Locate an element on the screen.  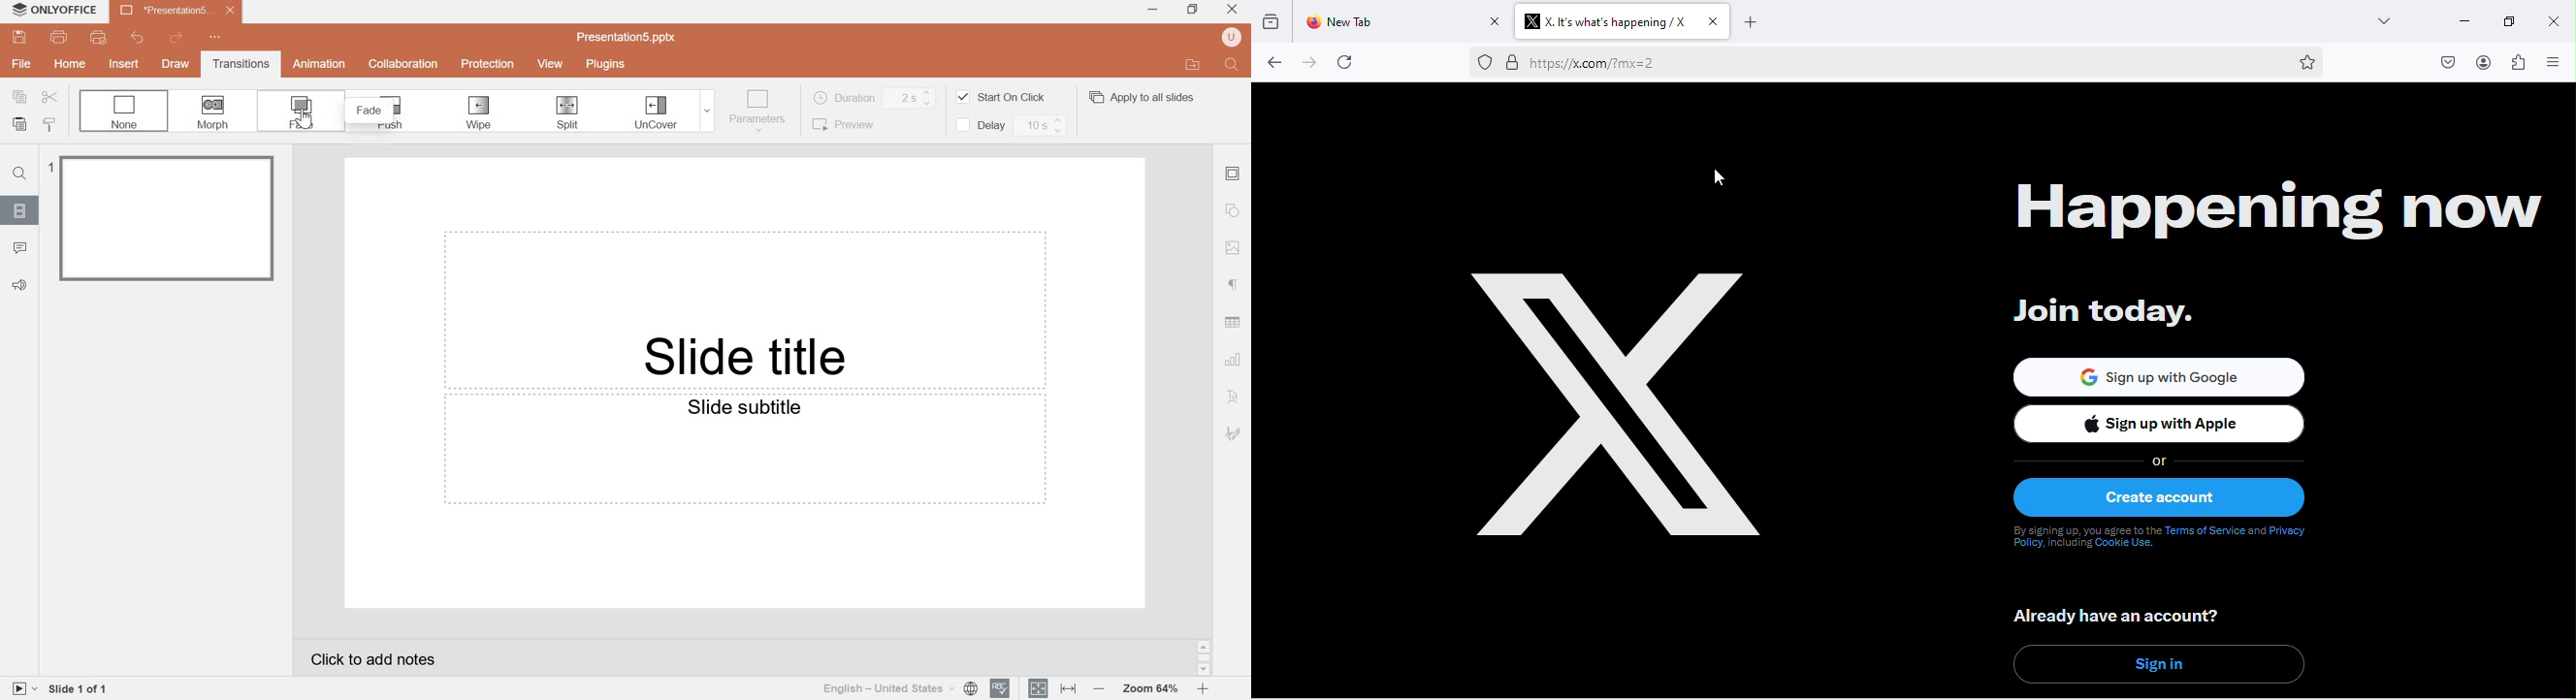
Parameters is located at coordinates (758, 111).